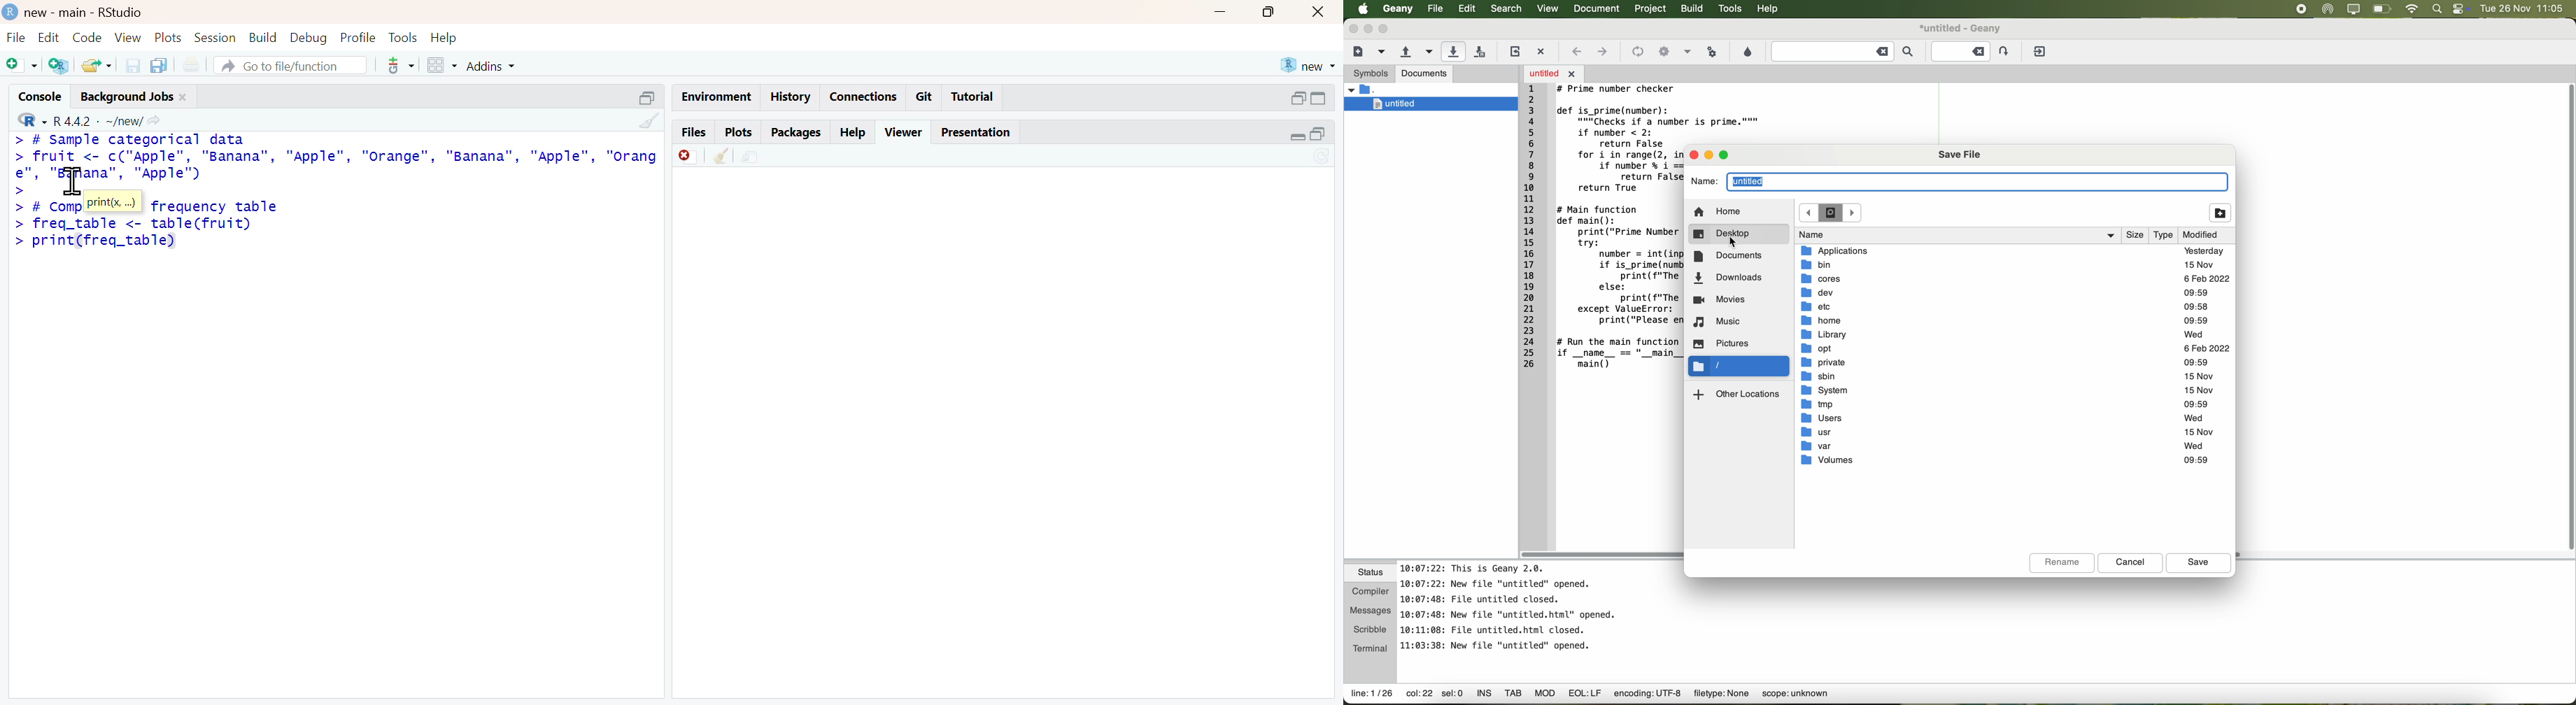 The image size is (2576, 728). I want to click on documents, so click(1729, 256).